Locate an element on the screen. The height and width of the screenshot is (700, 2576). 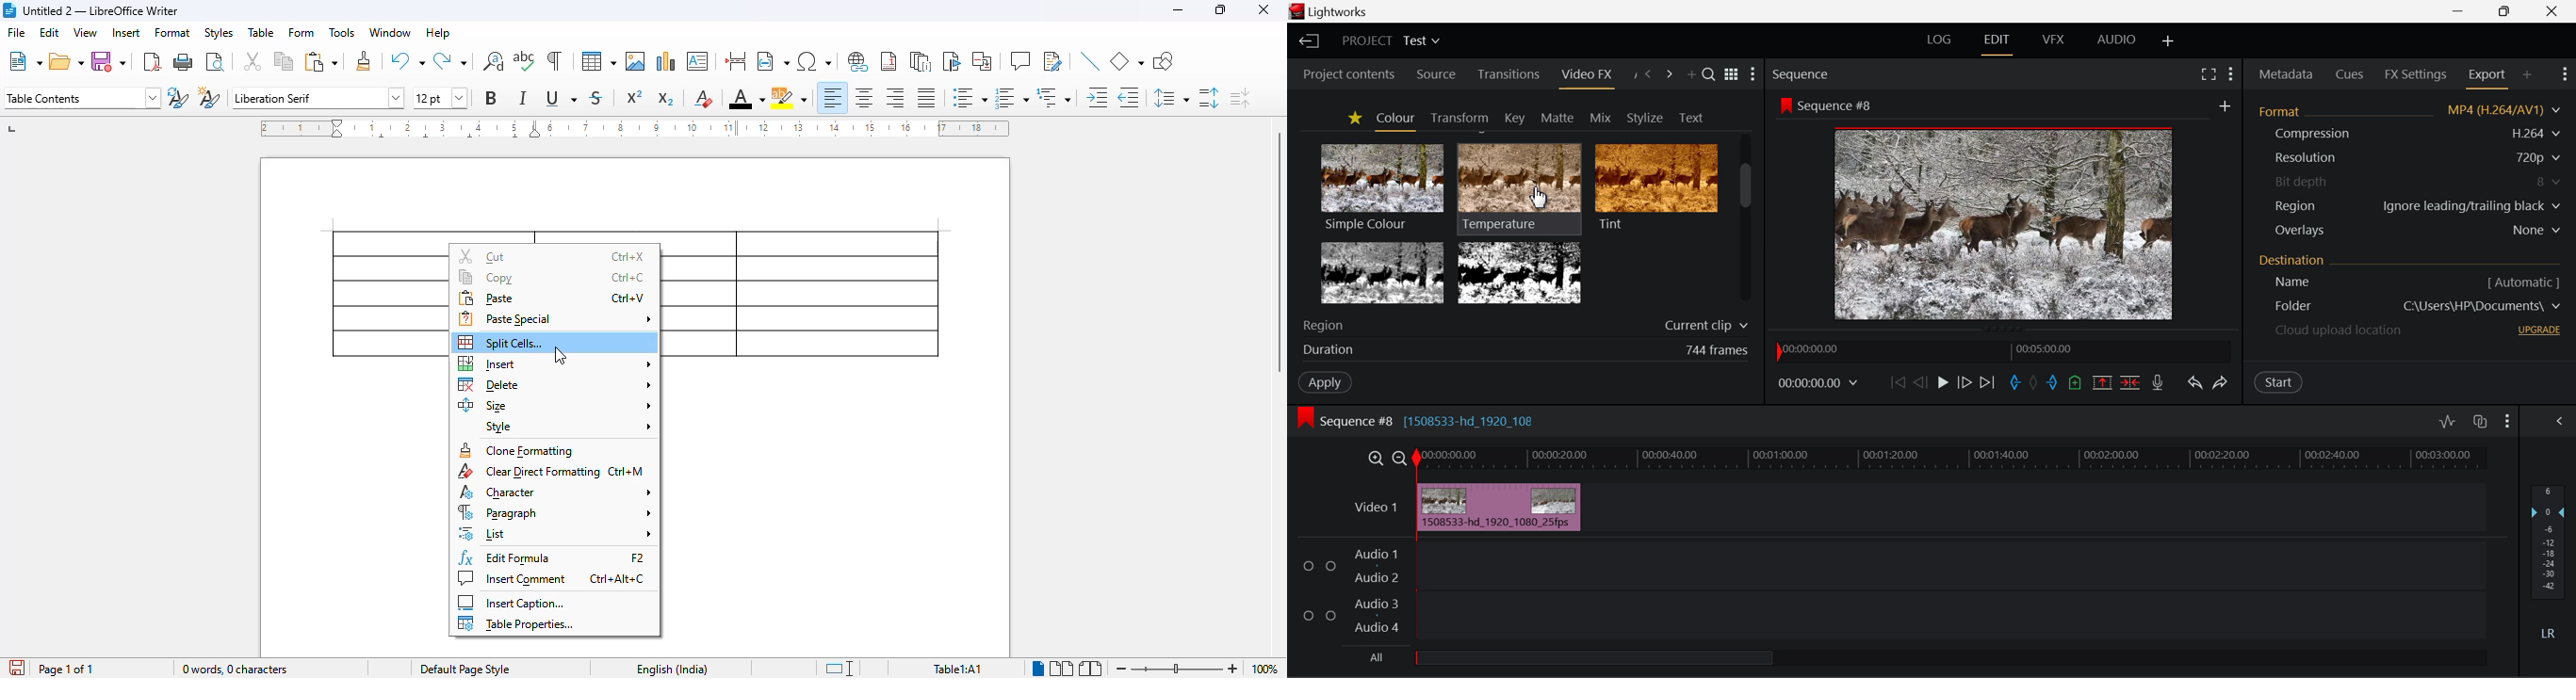
justified is located at coordinates (926, 97).